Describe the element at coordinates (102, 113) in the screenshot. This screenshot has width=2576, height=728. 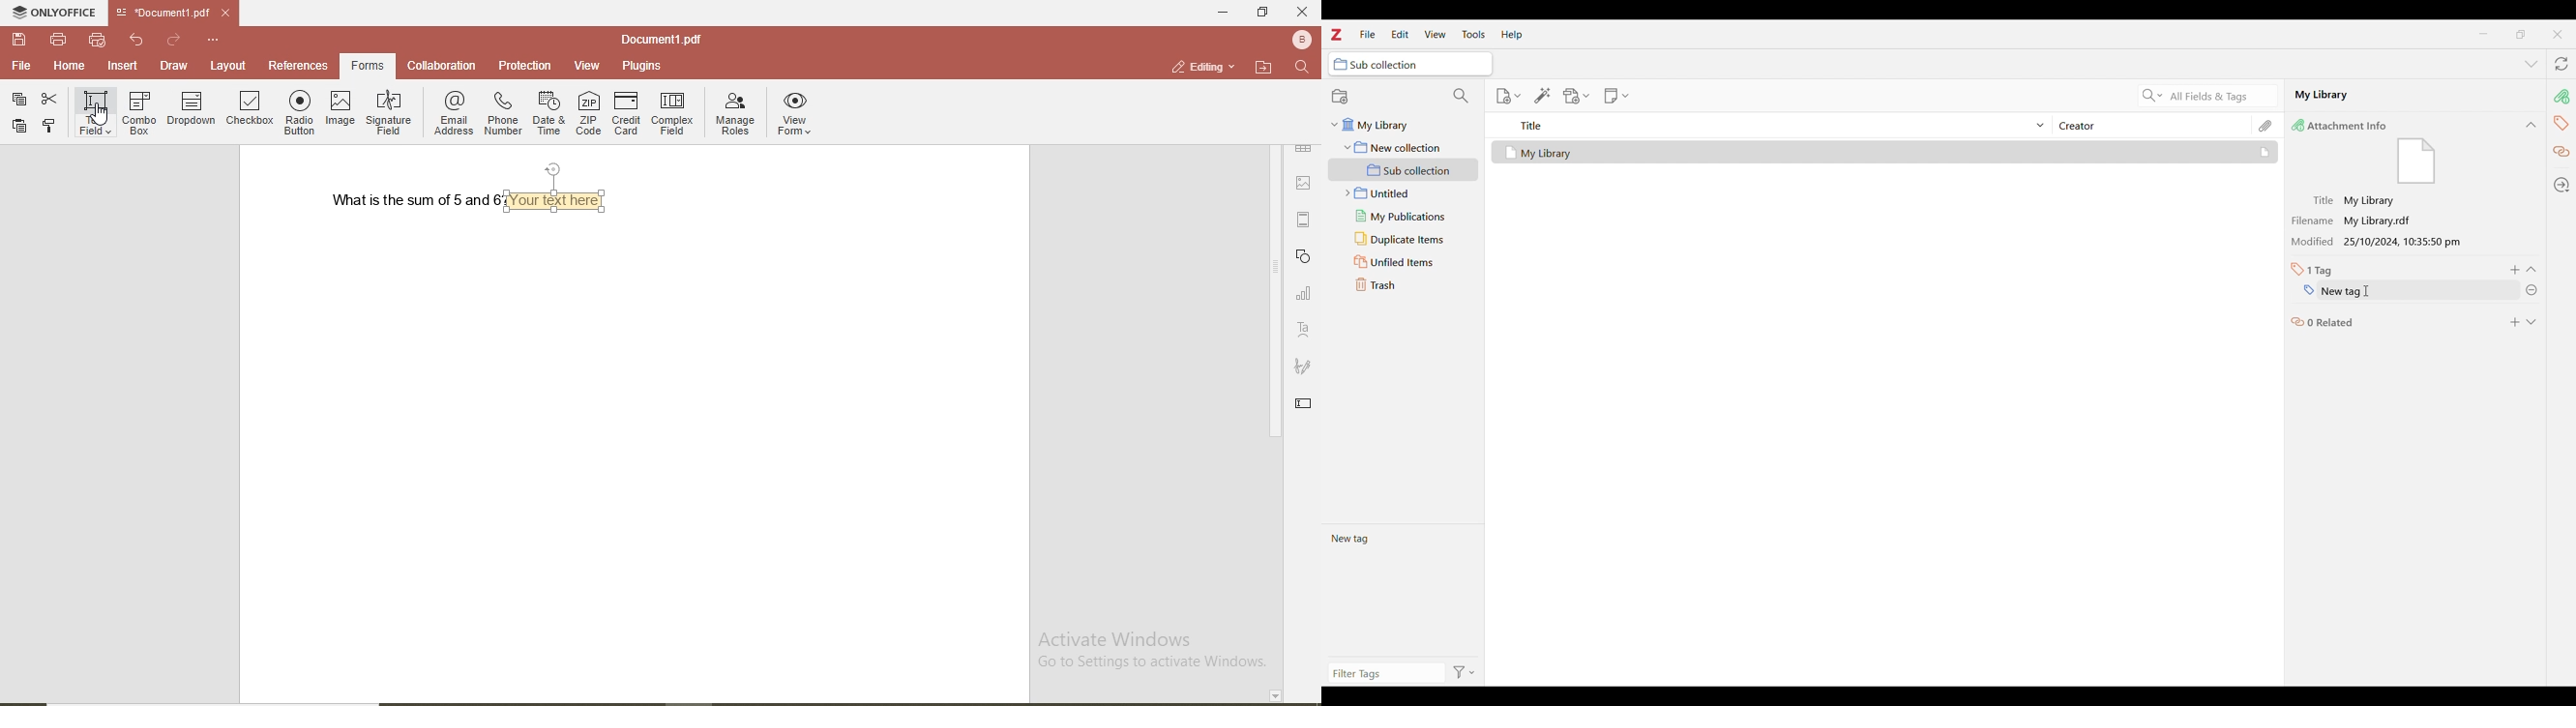
I see `cursor` at that location.